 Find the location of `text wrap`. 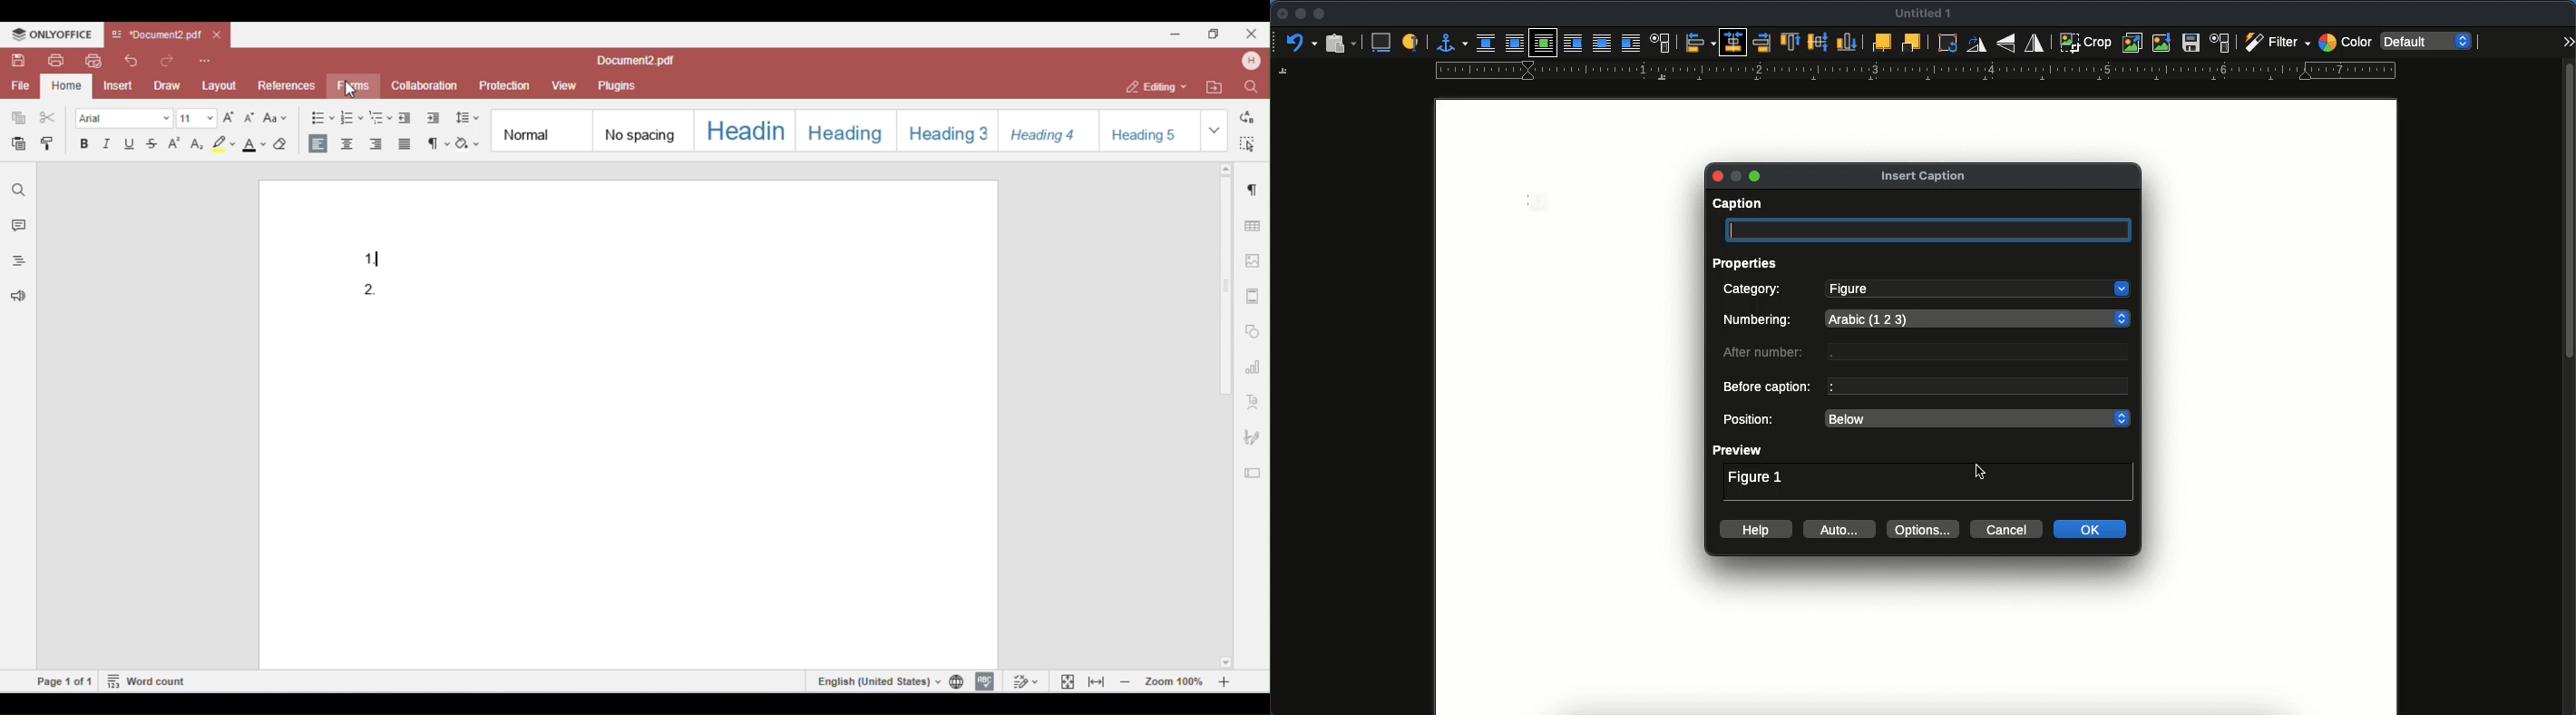

text wrap is located at coordinates (1661, 43).